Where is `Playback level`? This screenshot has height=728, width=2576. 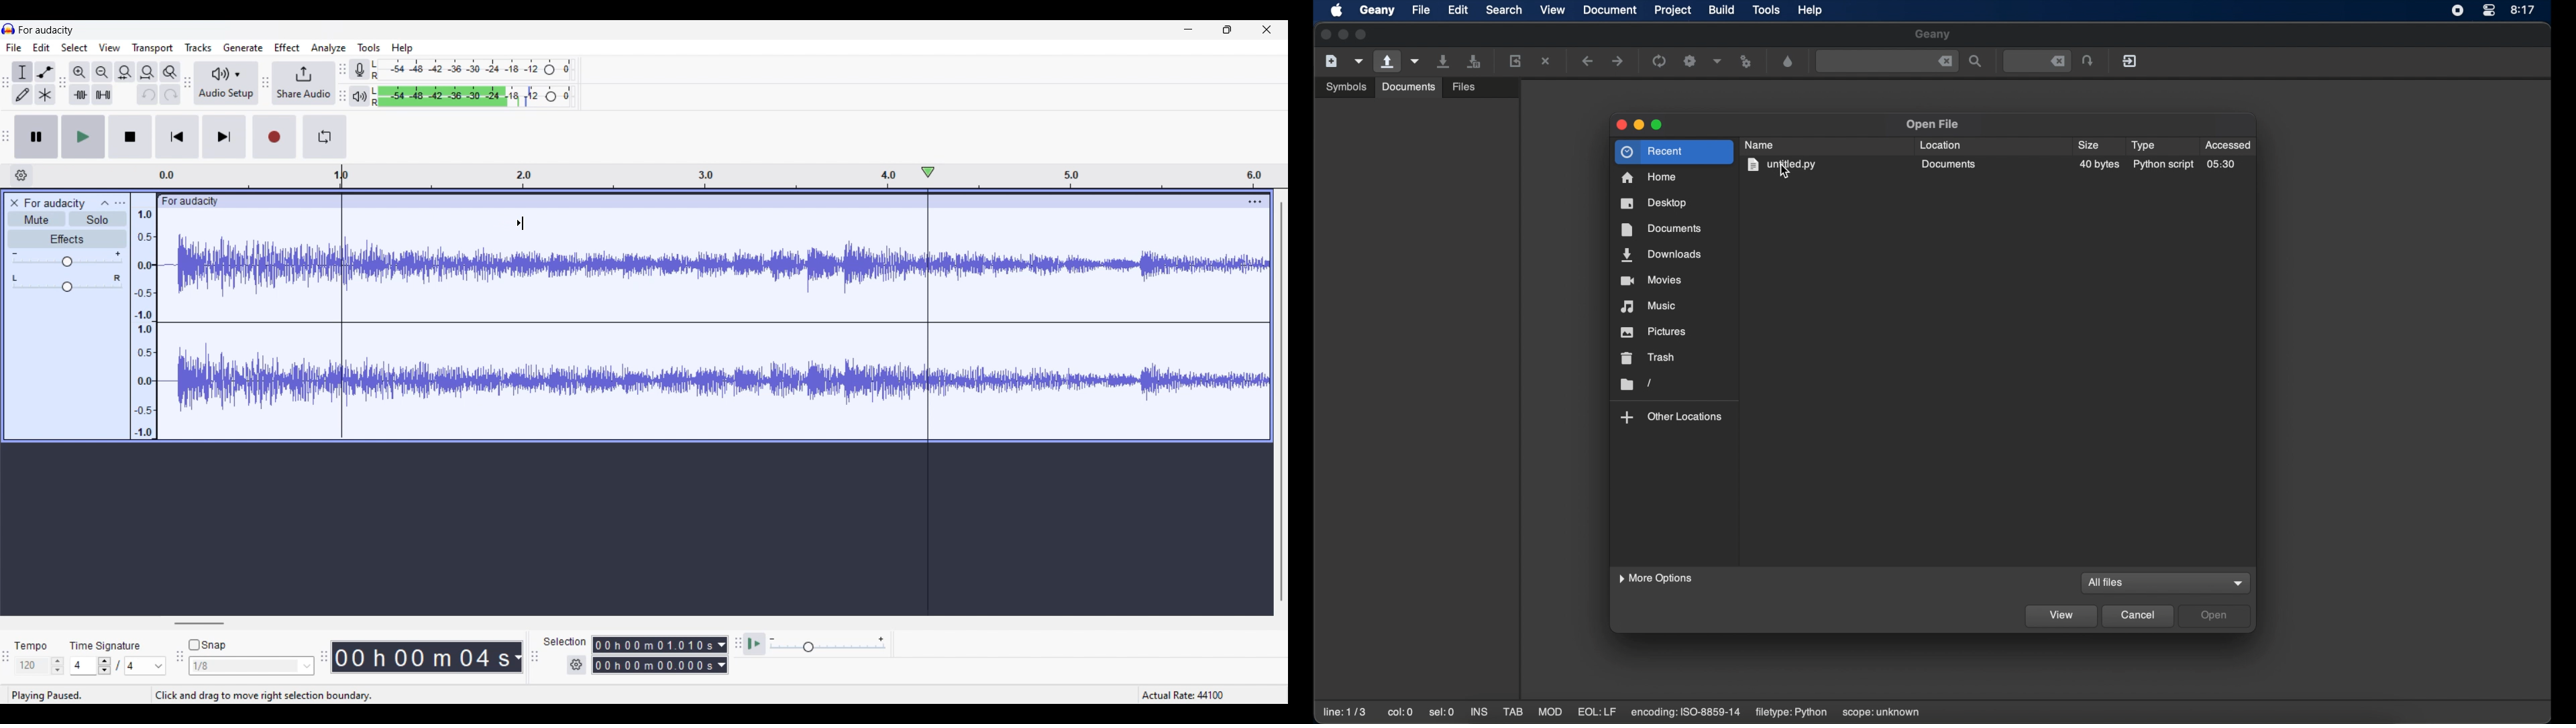
Playback level is located at coordinates (474, 96).